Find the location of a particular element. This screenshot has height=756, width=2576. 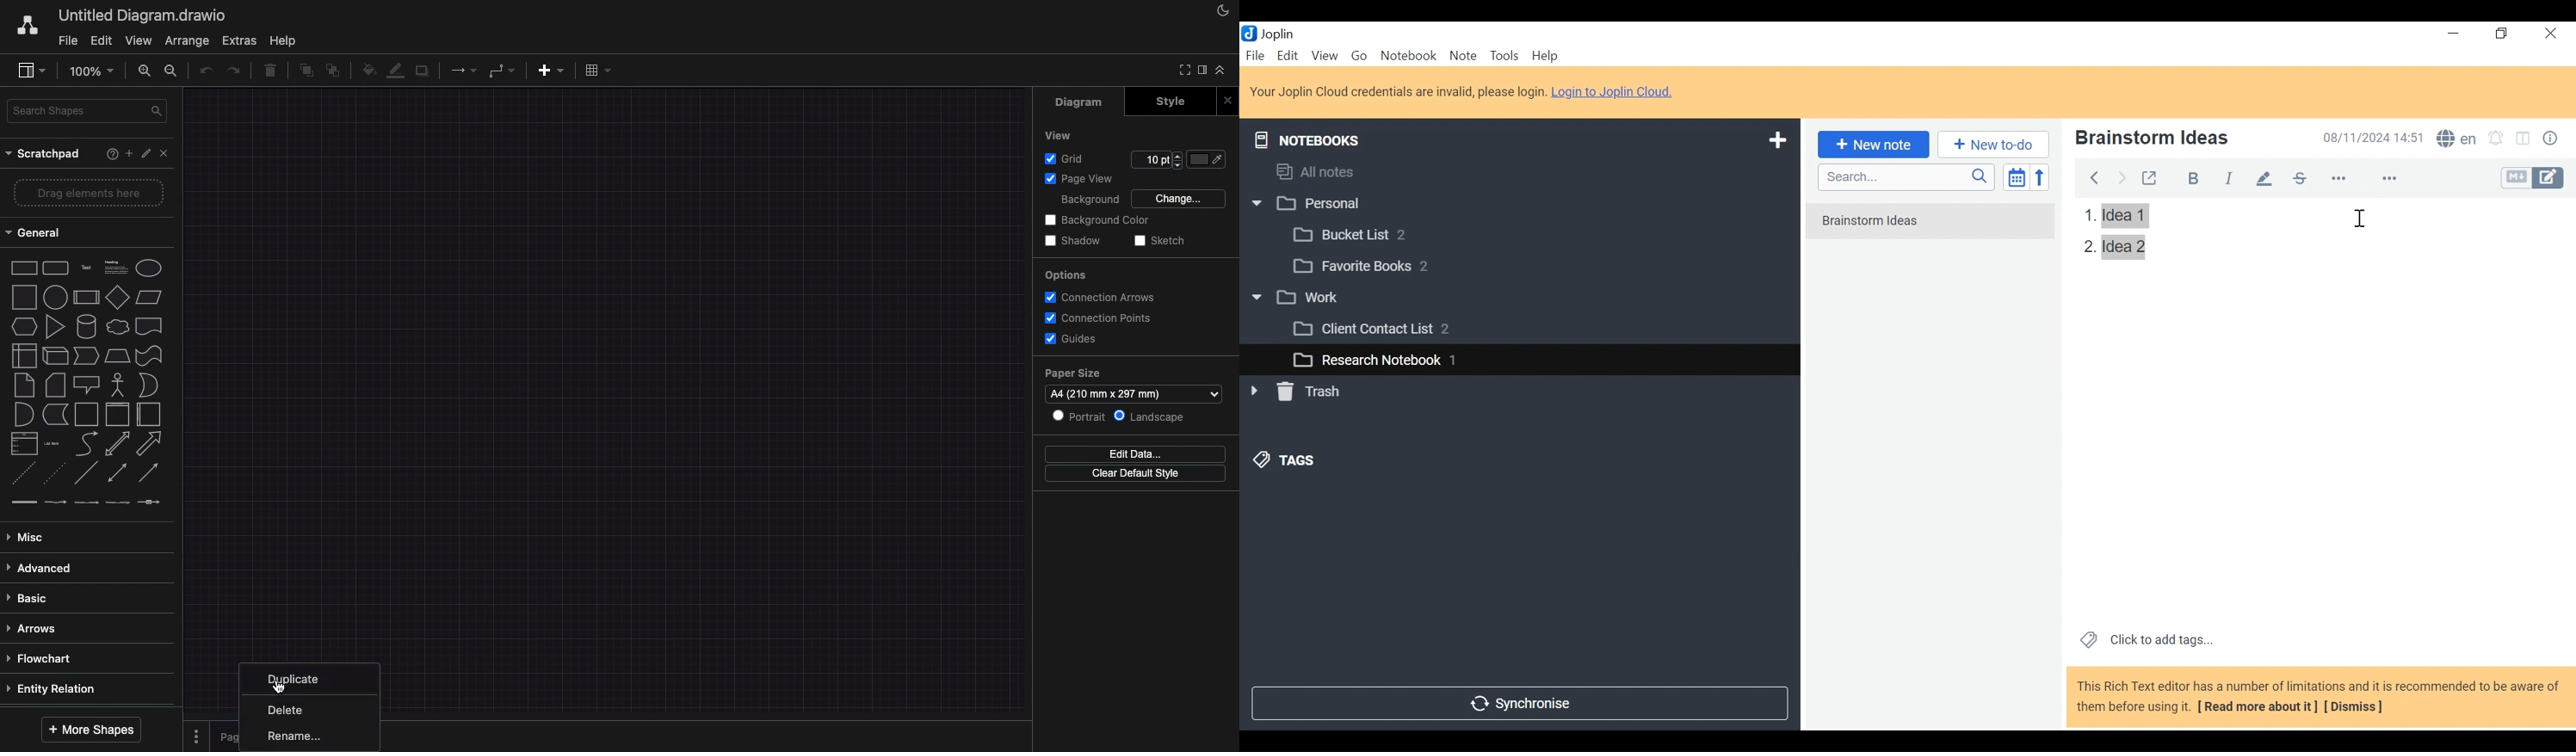

Close is located at coordinates (2549, 34).